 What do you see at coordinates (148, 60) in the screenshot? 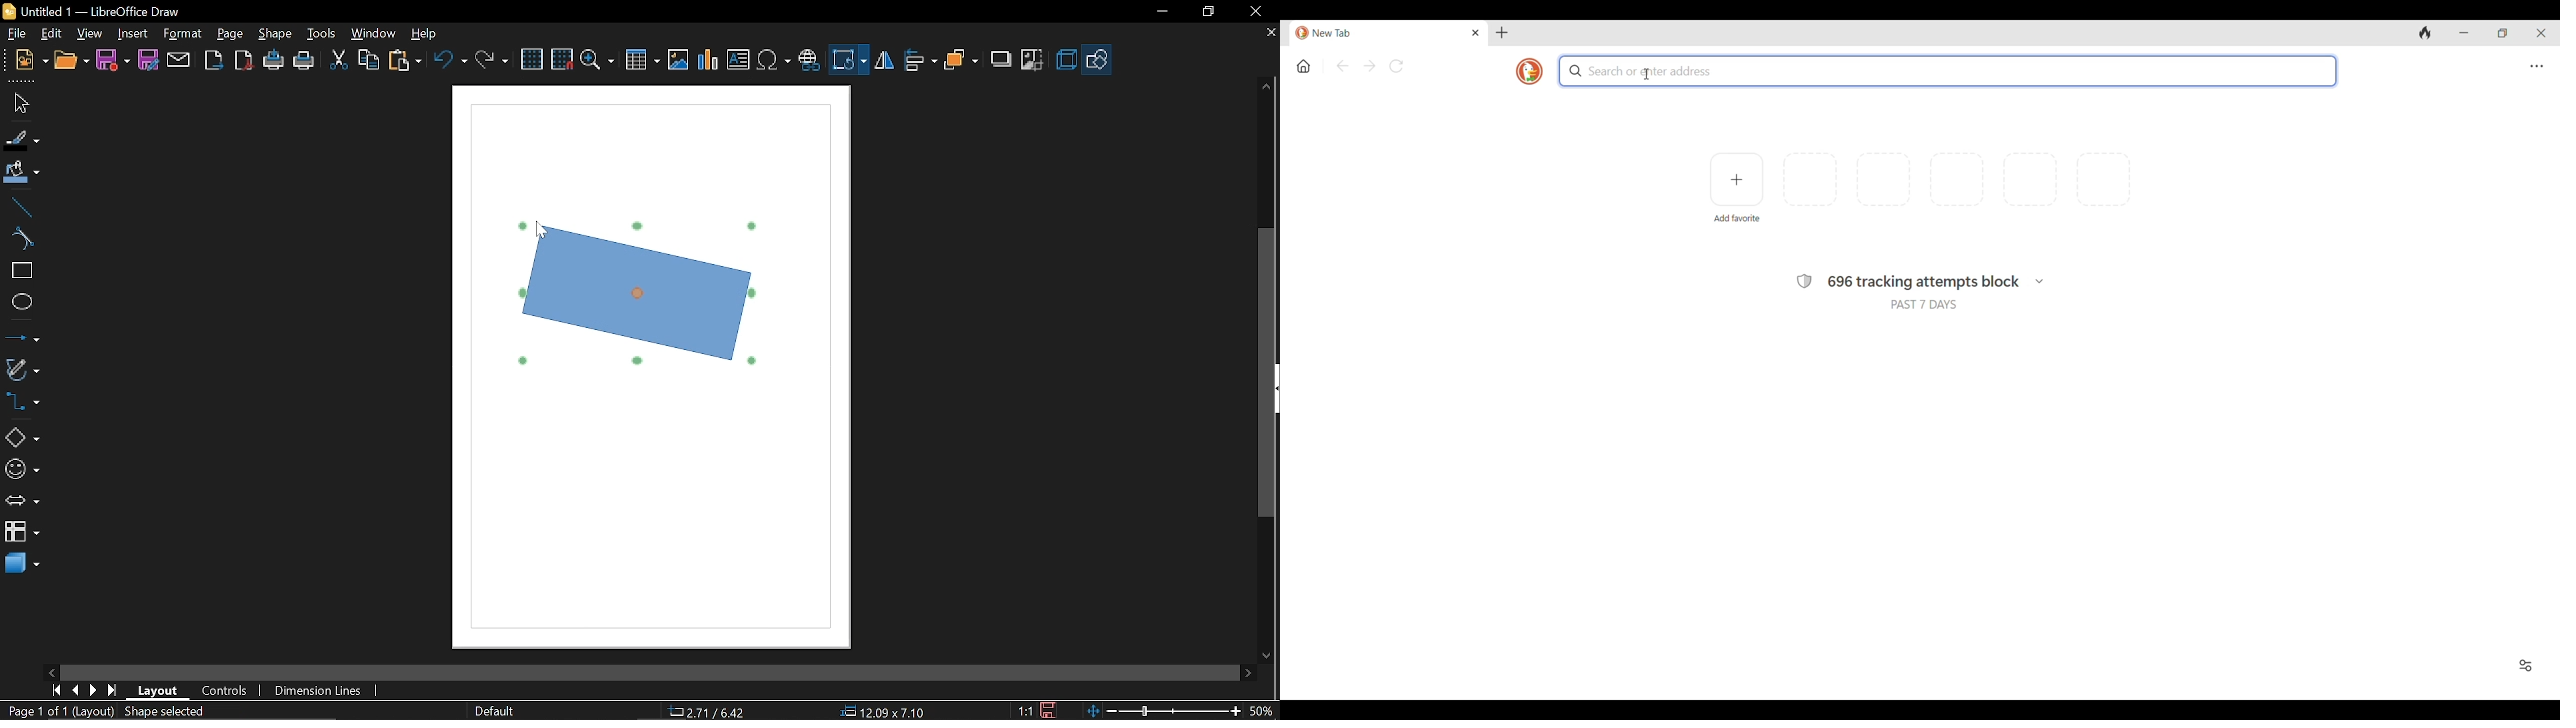
I see `save as` at bounding box center [148, 60].